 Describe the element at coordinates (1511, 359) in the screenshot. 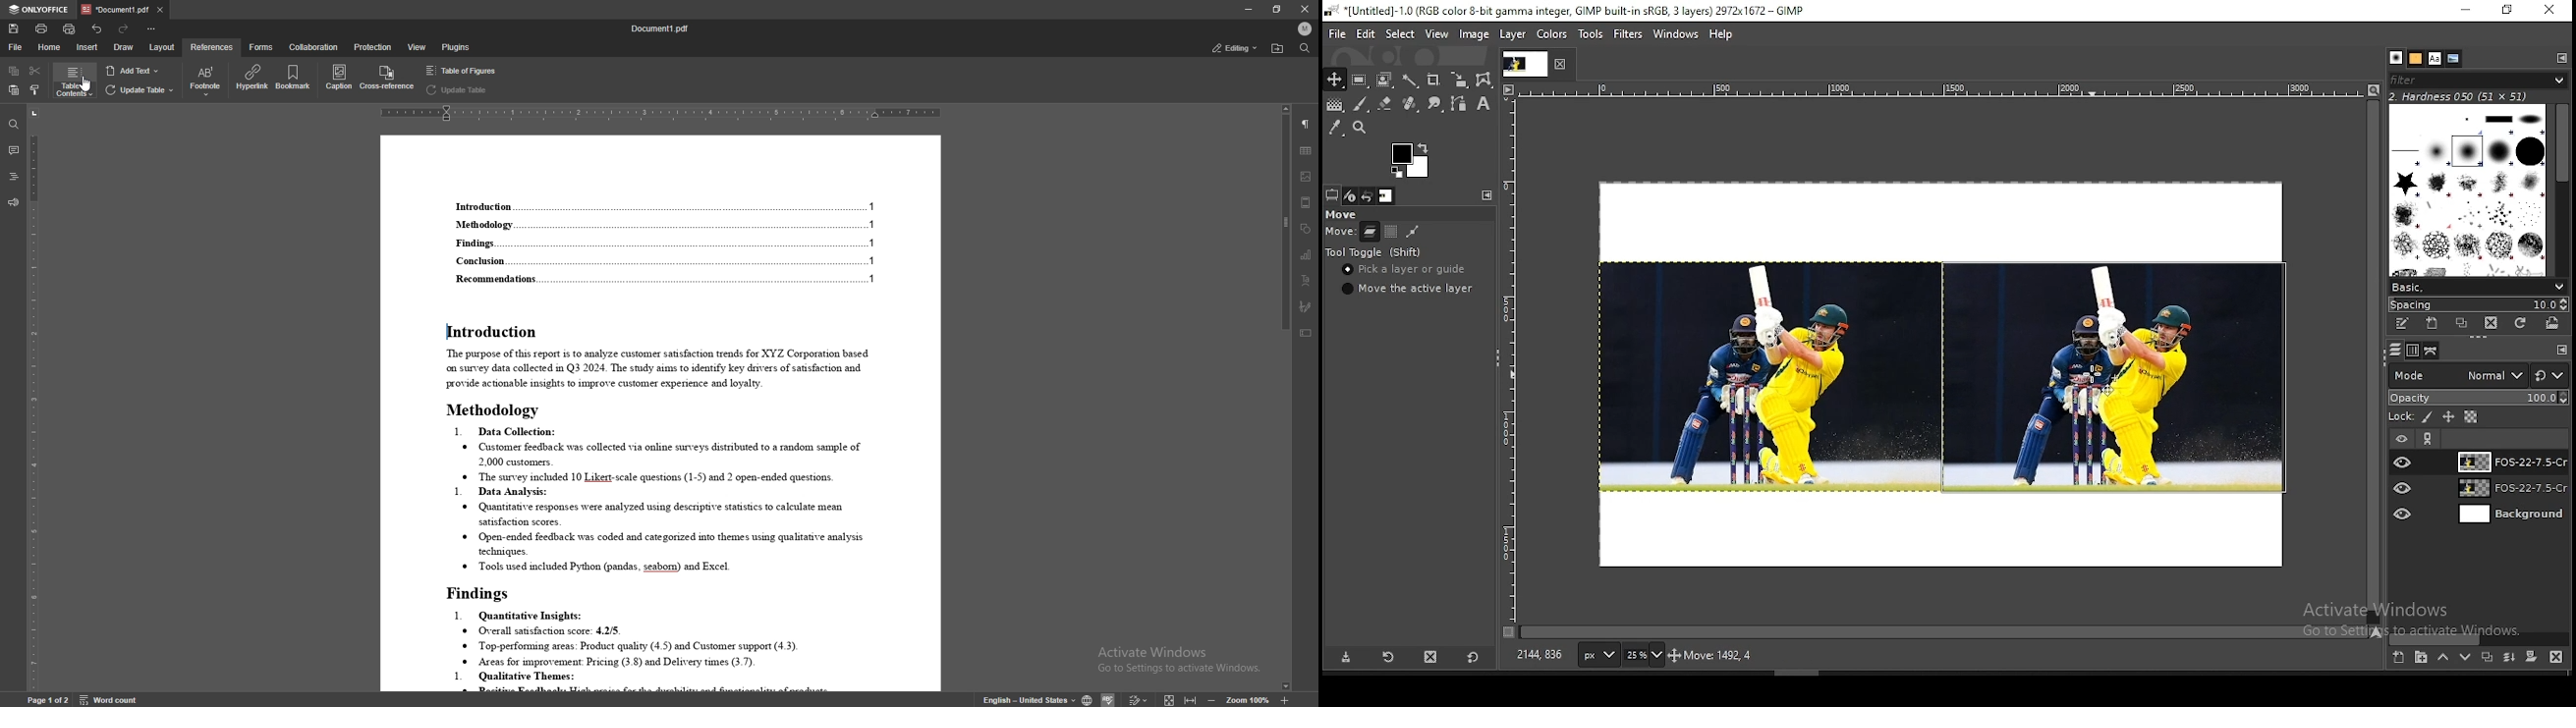

I see `scale` at that location.